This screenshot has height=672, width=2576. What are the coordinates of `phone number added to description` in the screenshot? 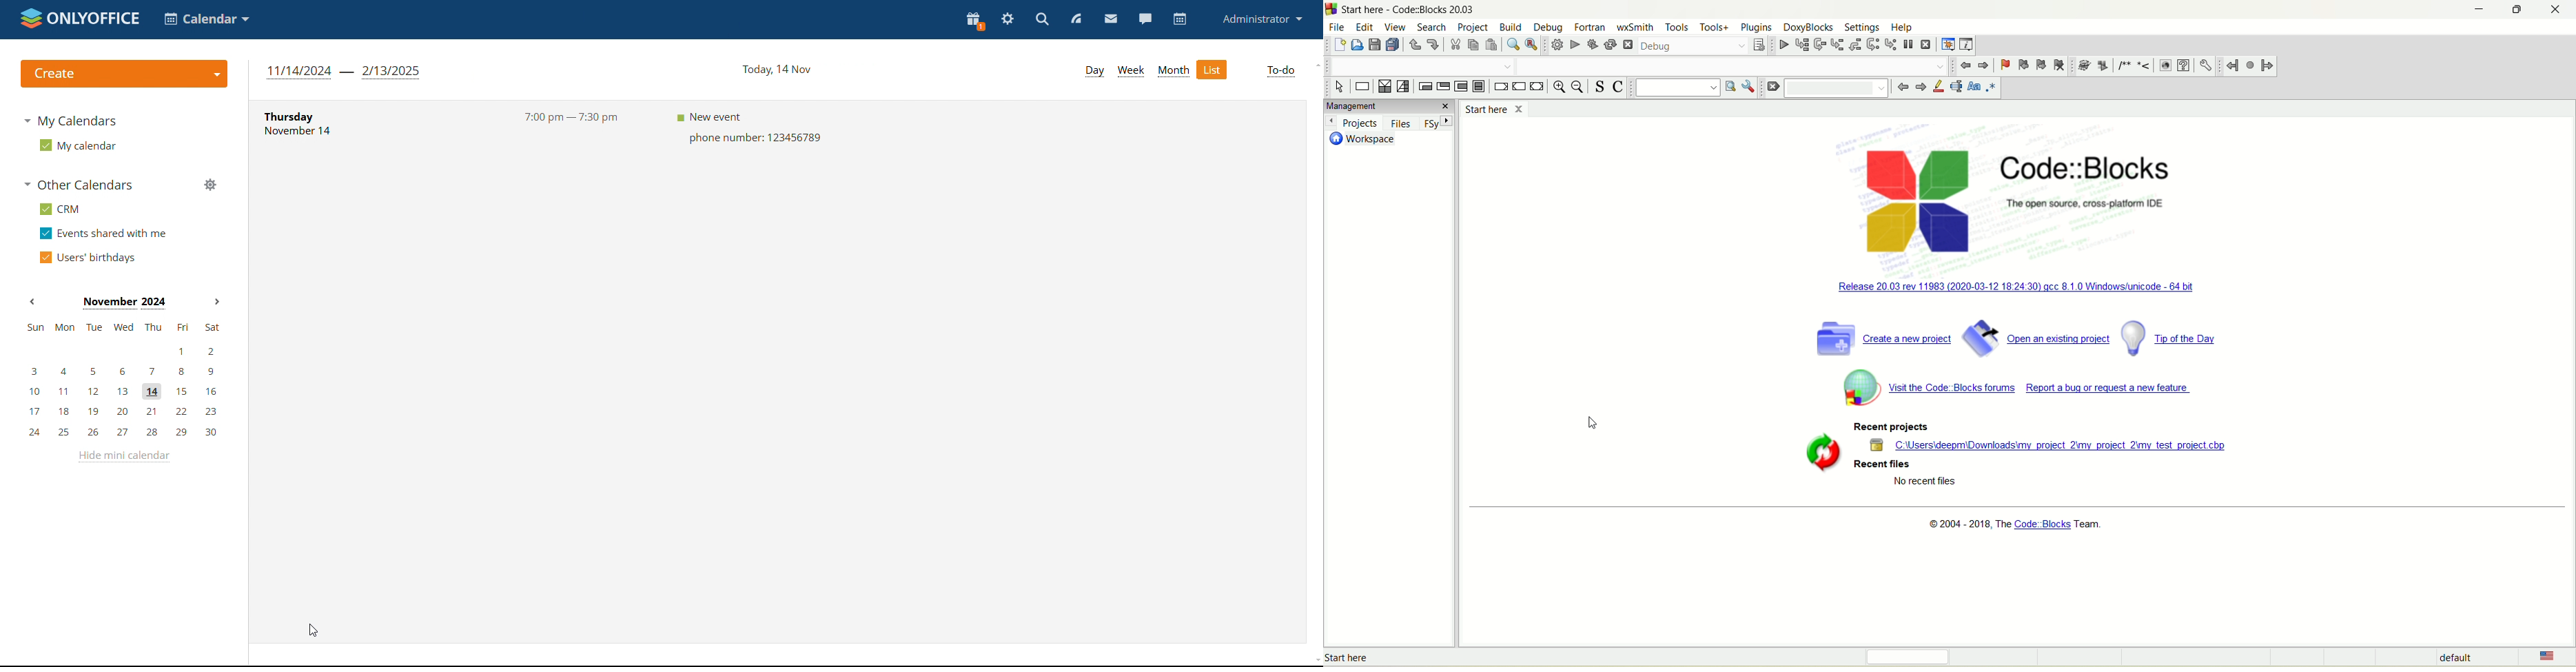 It's located at (750, 130).